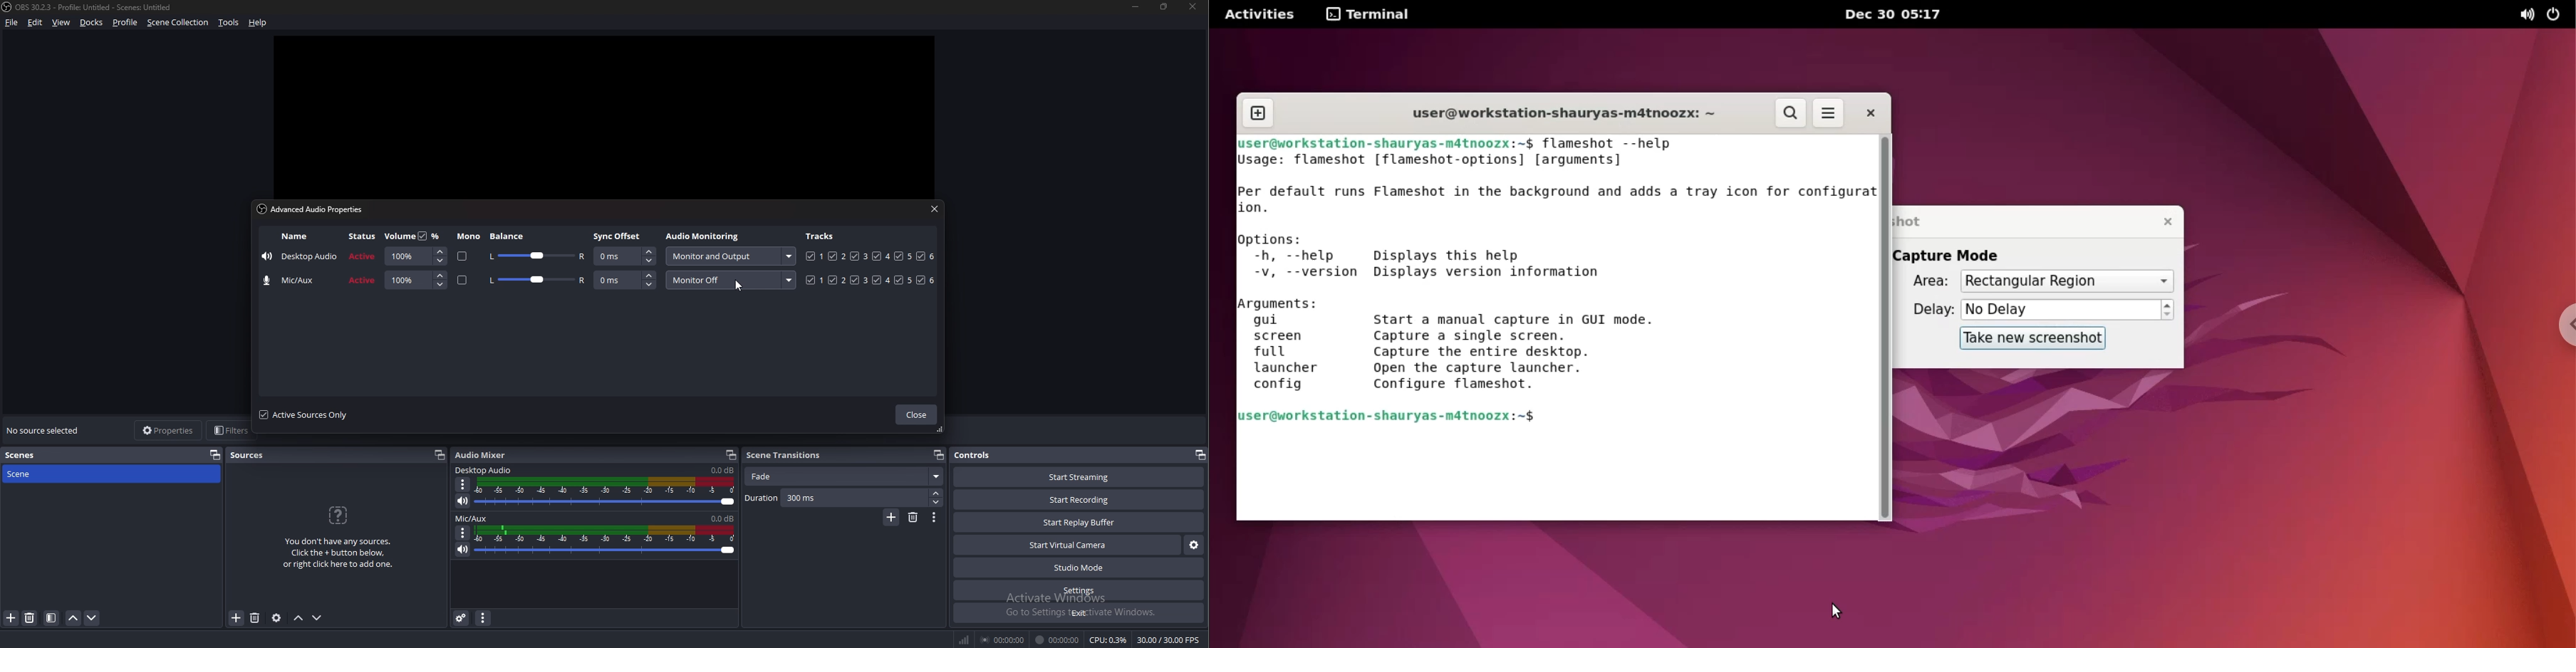 This screenshot has height=672, width=2576. What do you see at coordinates (92, 617) in the screenshot?
I see `move scene down` at bounding box center [92, 617].